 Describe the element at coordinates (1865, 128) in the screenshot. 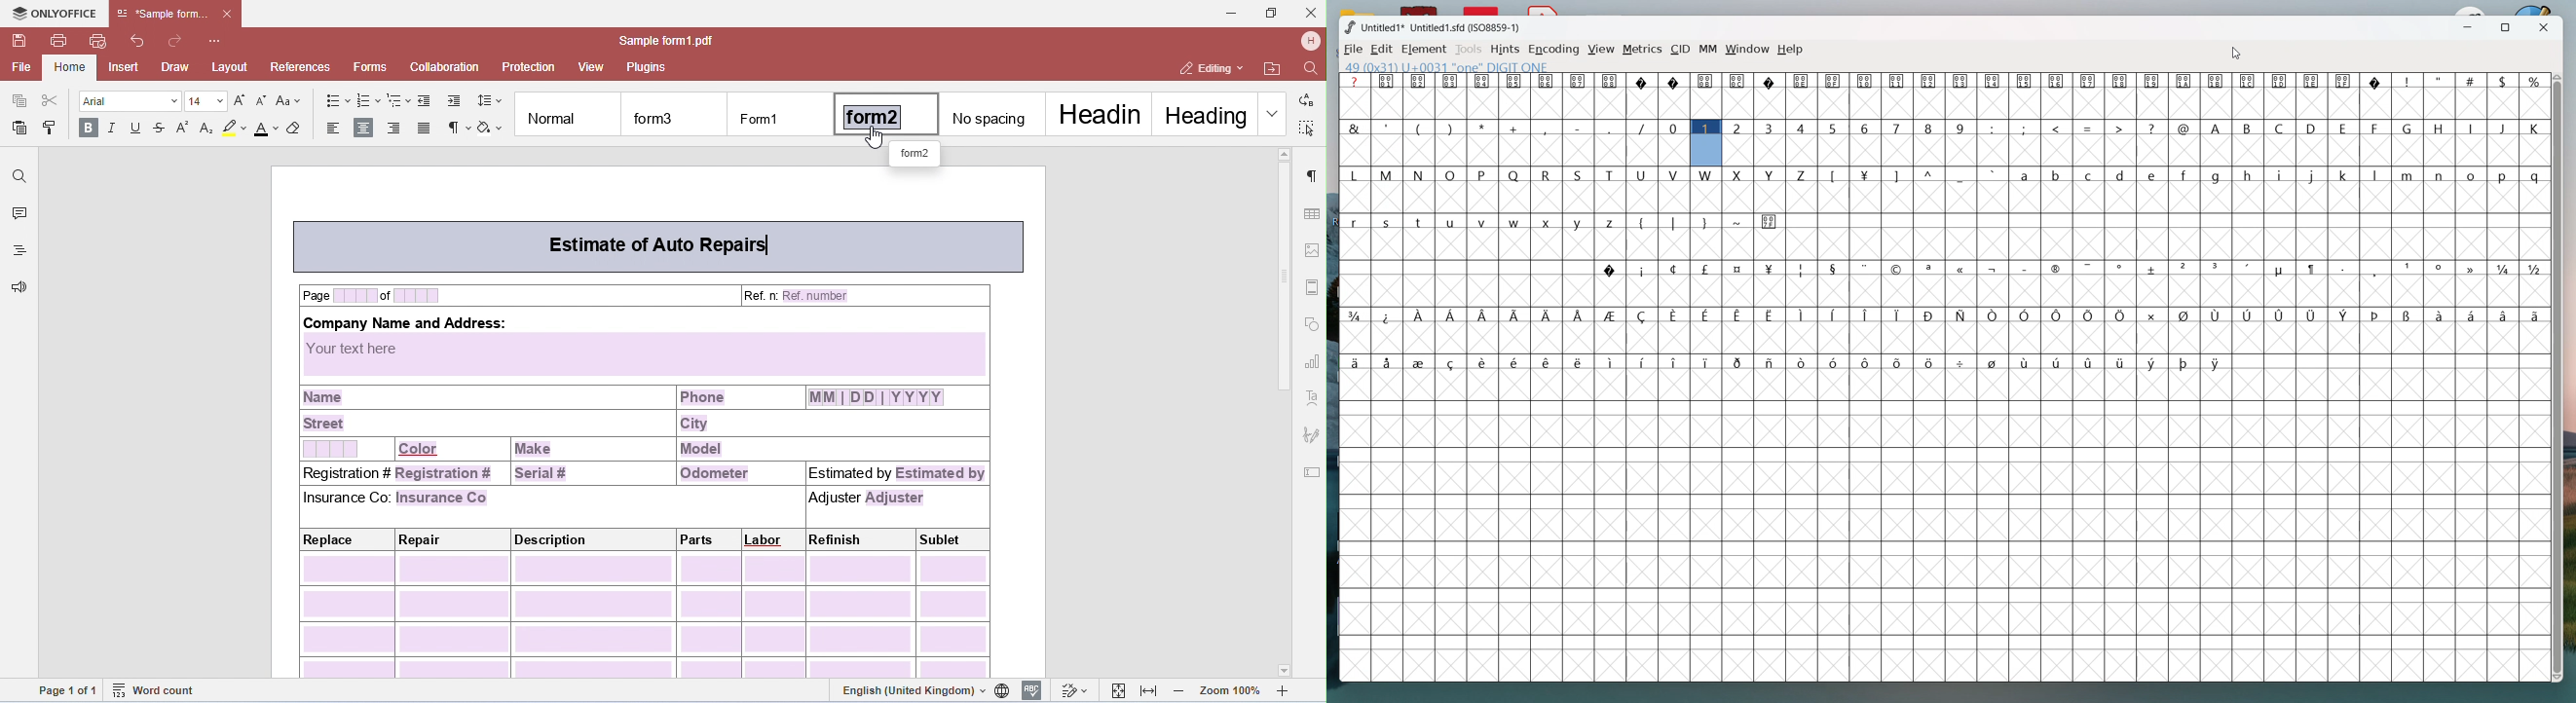

I see `6` at that location.